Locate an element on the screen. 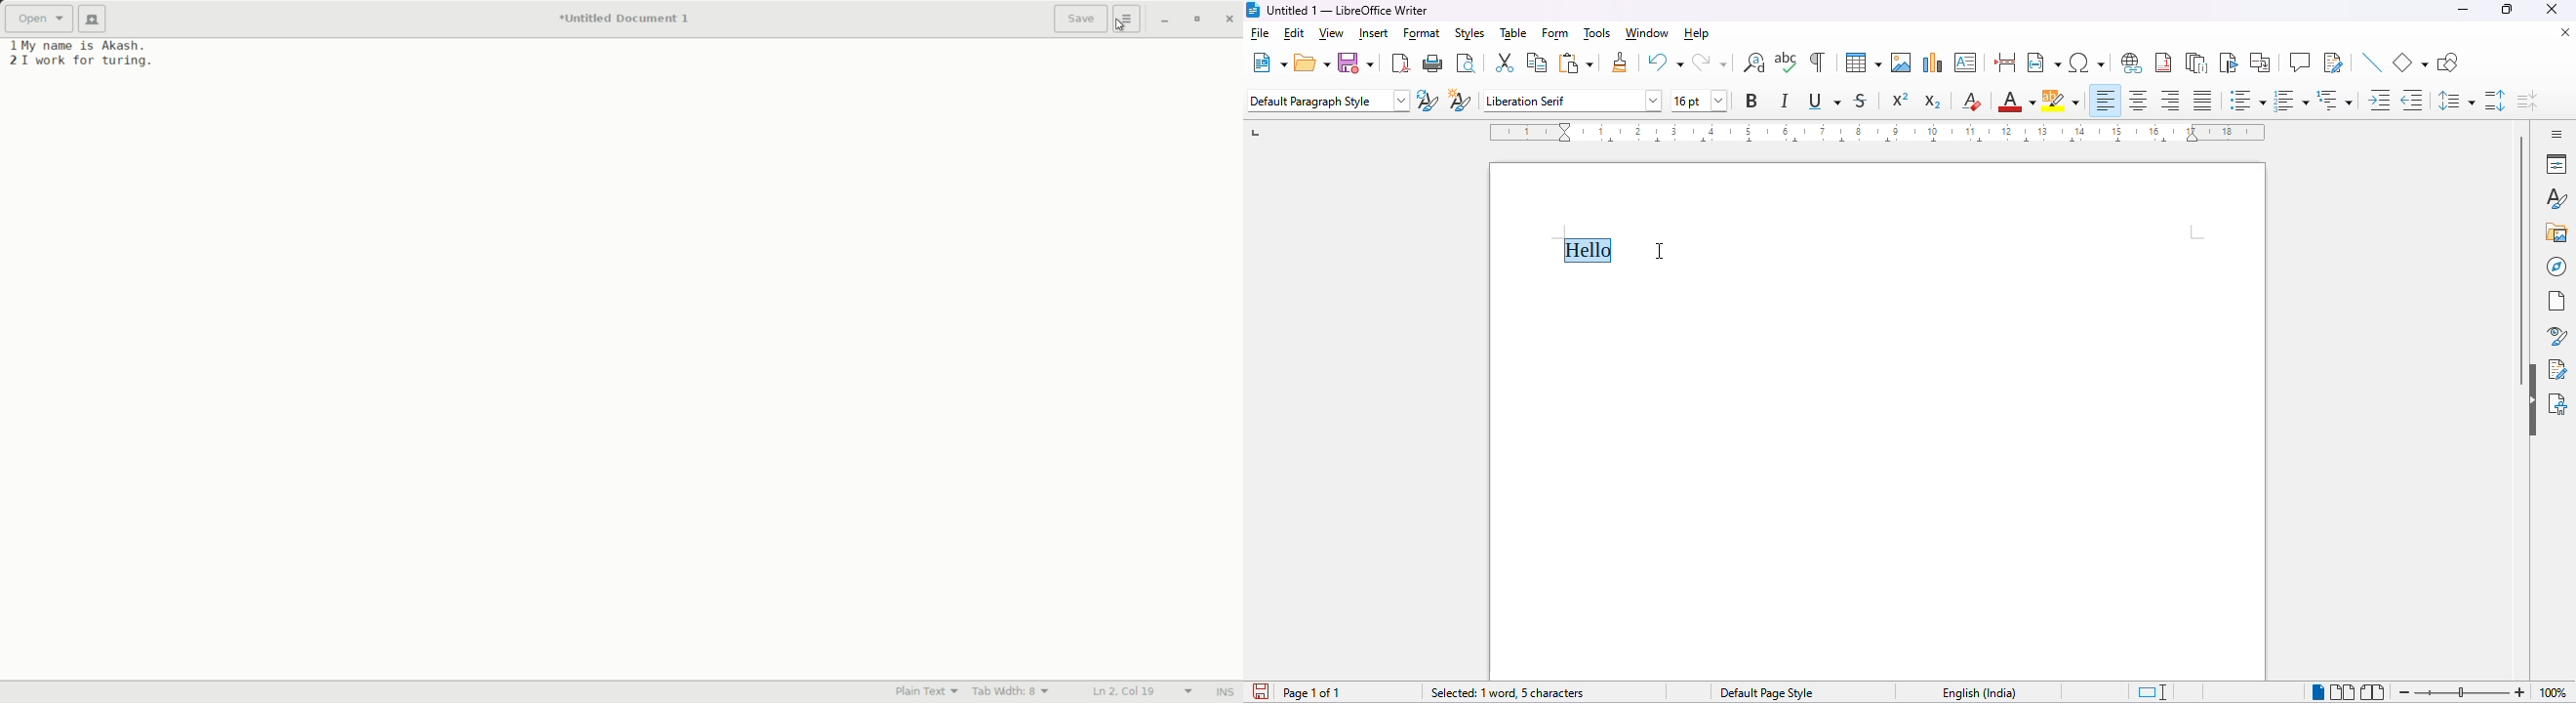 This screenshot has width=2576, height=728. increase indent is located at coordinates (2380, 101).